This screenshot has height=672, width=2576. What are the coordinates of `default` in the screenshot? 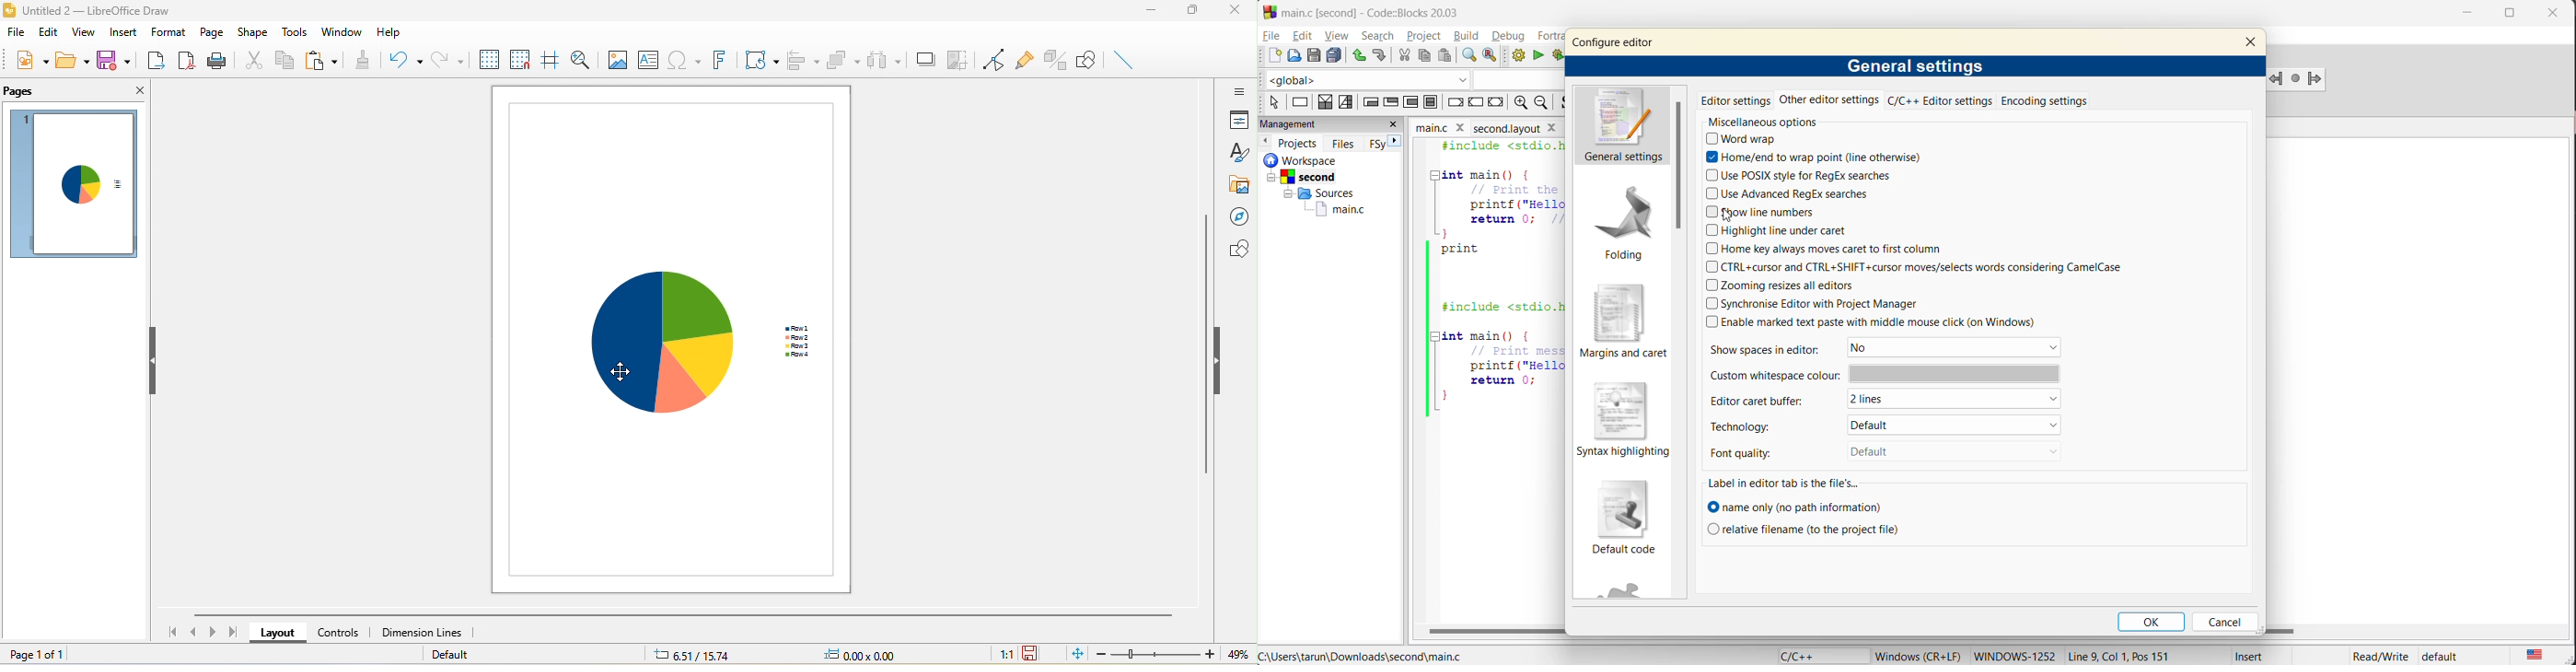 It's located at (459, 655).